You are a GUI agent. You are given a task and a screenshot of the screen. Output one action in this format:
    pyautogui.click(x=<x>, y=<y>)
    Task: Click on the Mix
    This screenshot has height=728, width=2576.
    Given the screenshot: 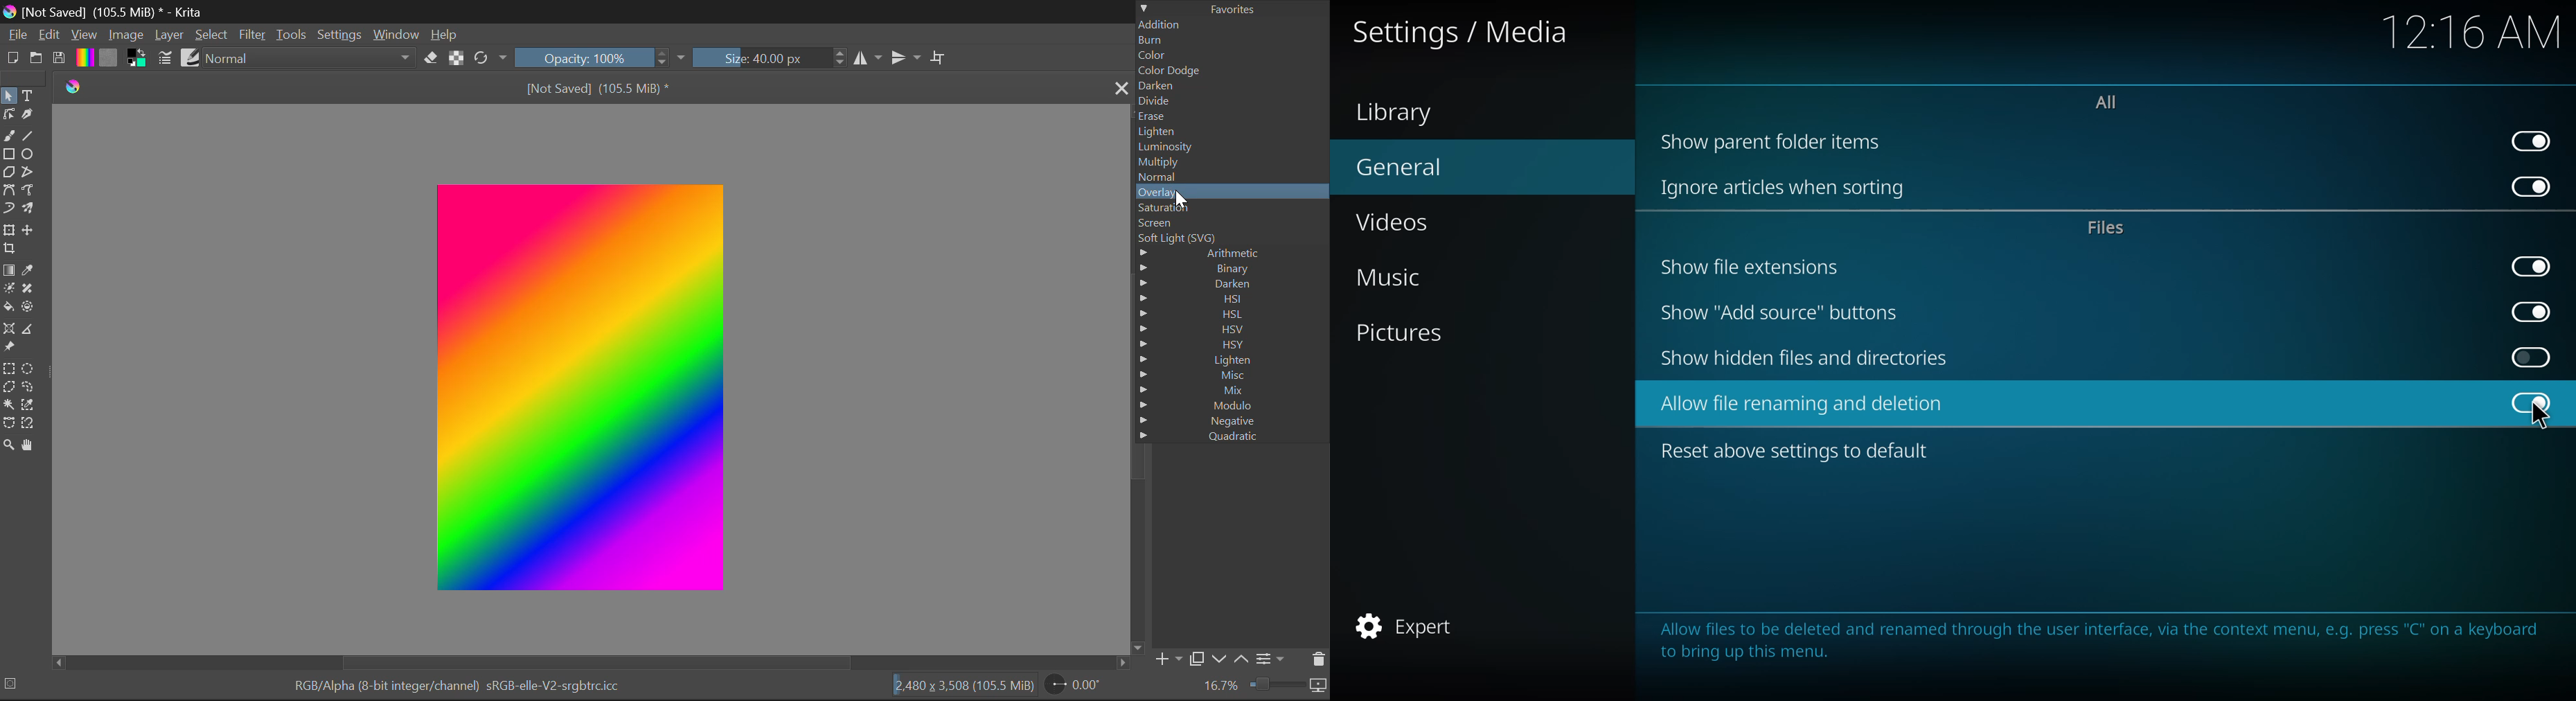 What is the action you would take?
    pyautogui.click(x=1234, y=389)
    